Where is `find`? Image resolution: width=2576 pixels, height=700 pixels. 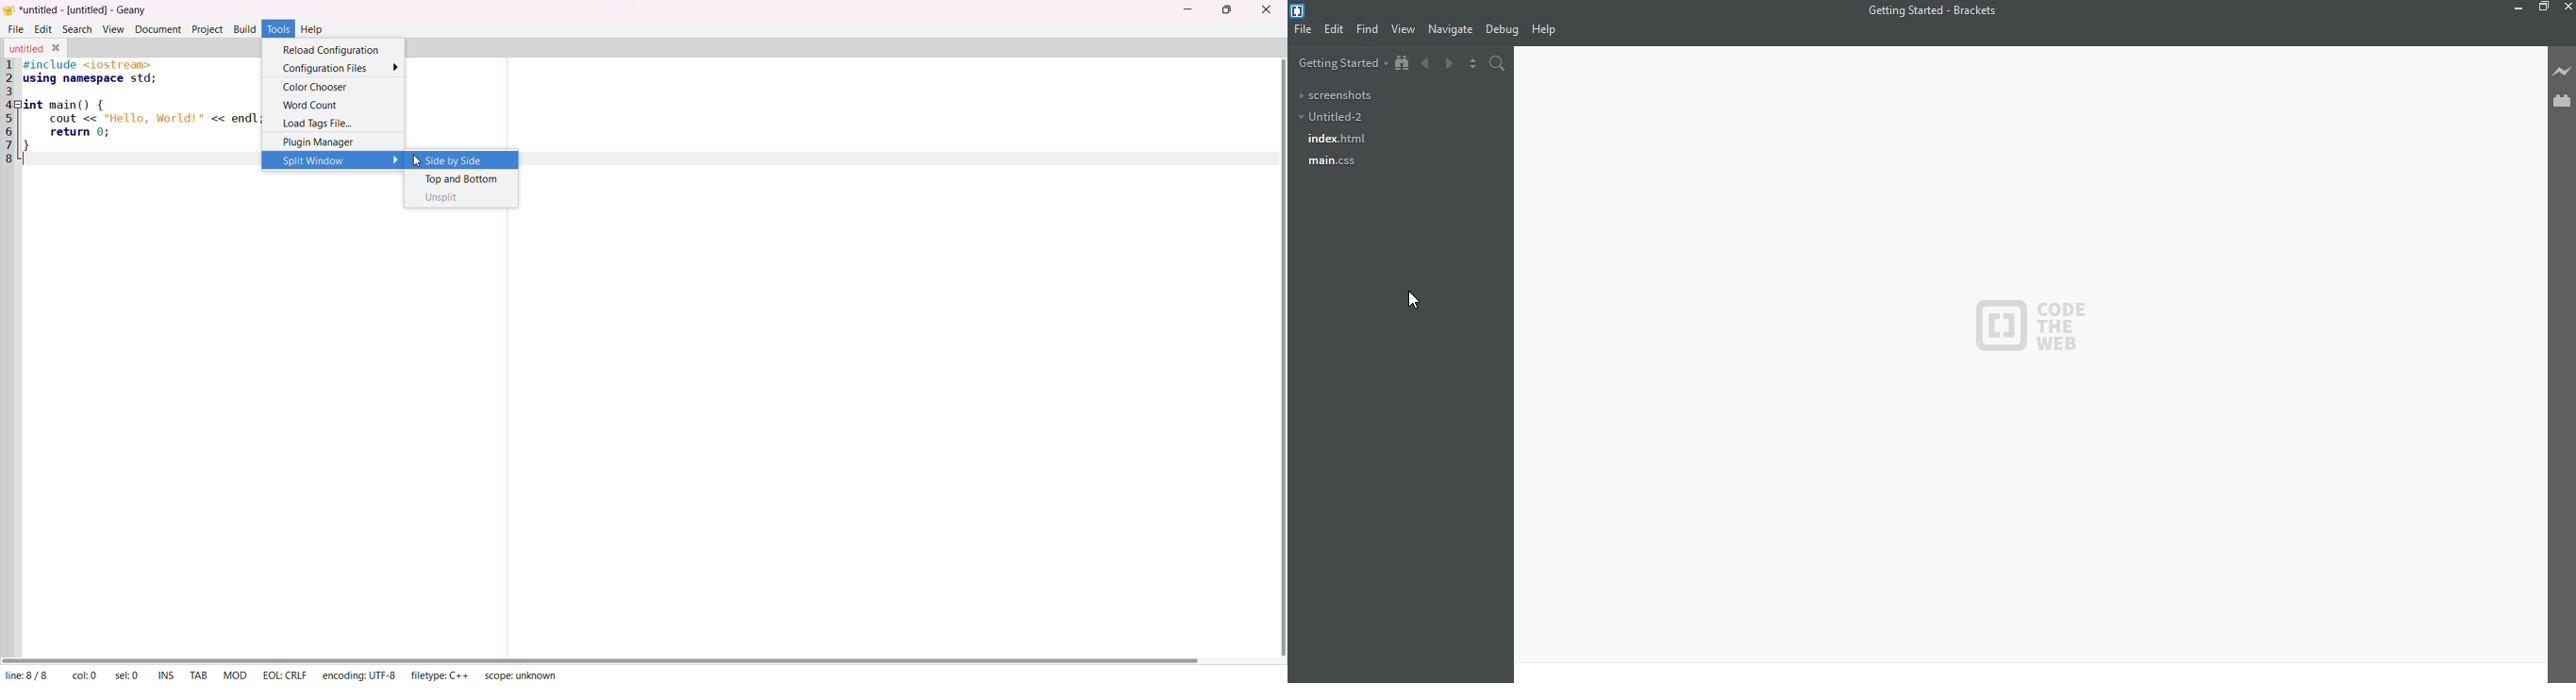 find is located at coordinates (1369, 28).